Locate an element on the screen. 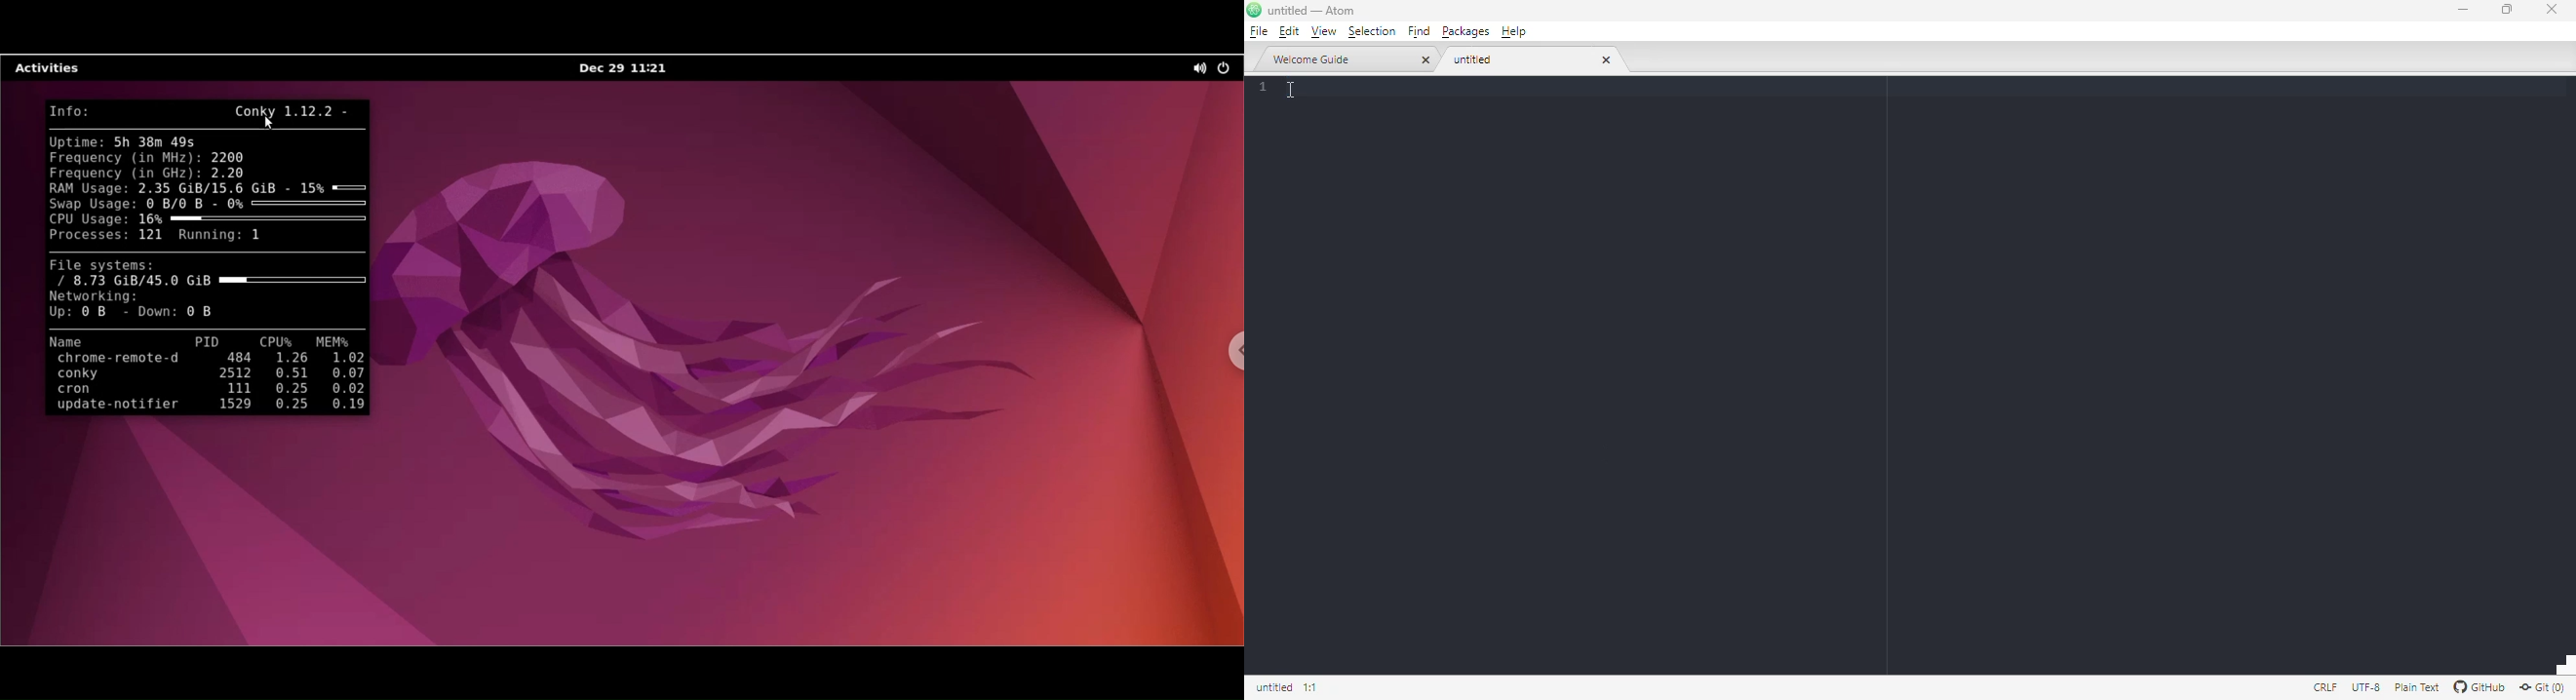 The image size is (2576, 700). welcome guide is located at coordinates (1338, 59).